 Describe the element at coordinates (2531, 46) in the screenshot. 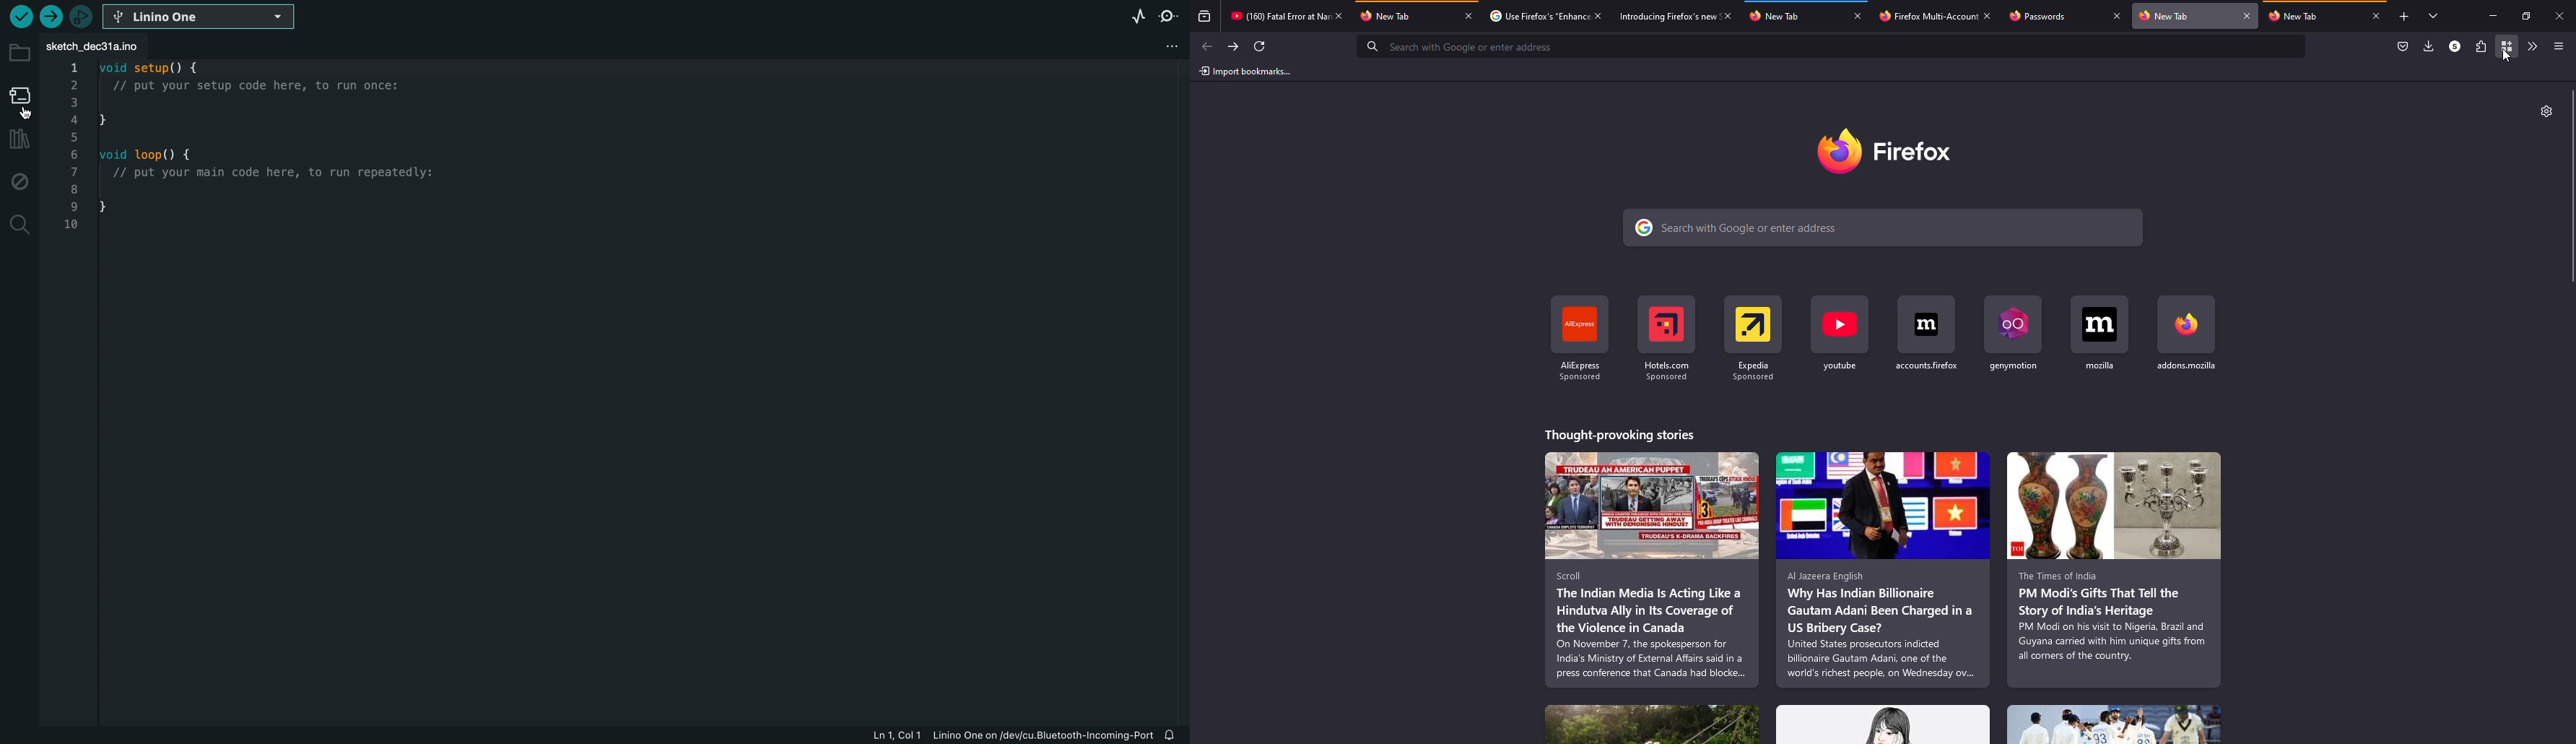

I see `more tools` at that location.